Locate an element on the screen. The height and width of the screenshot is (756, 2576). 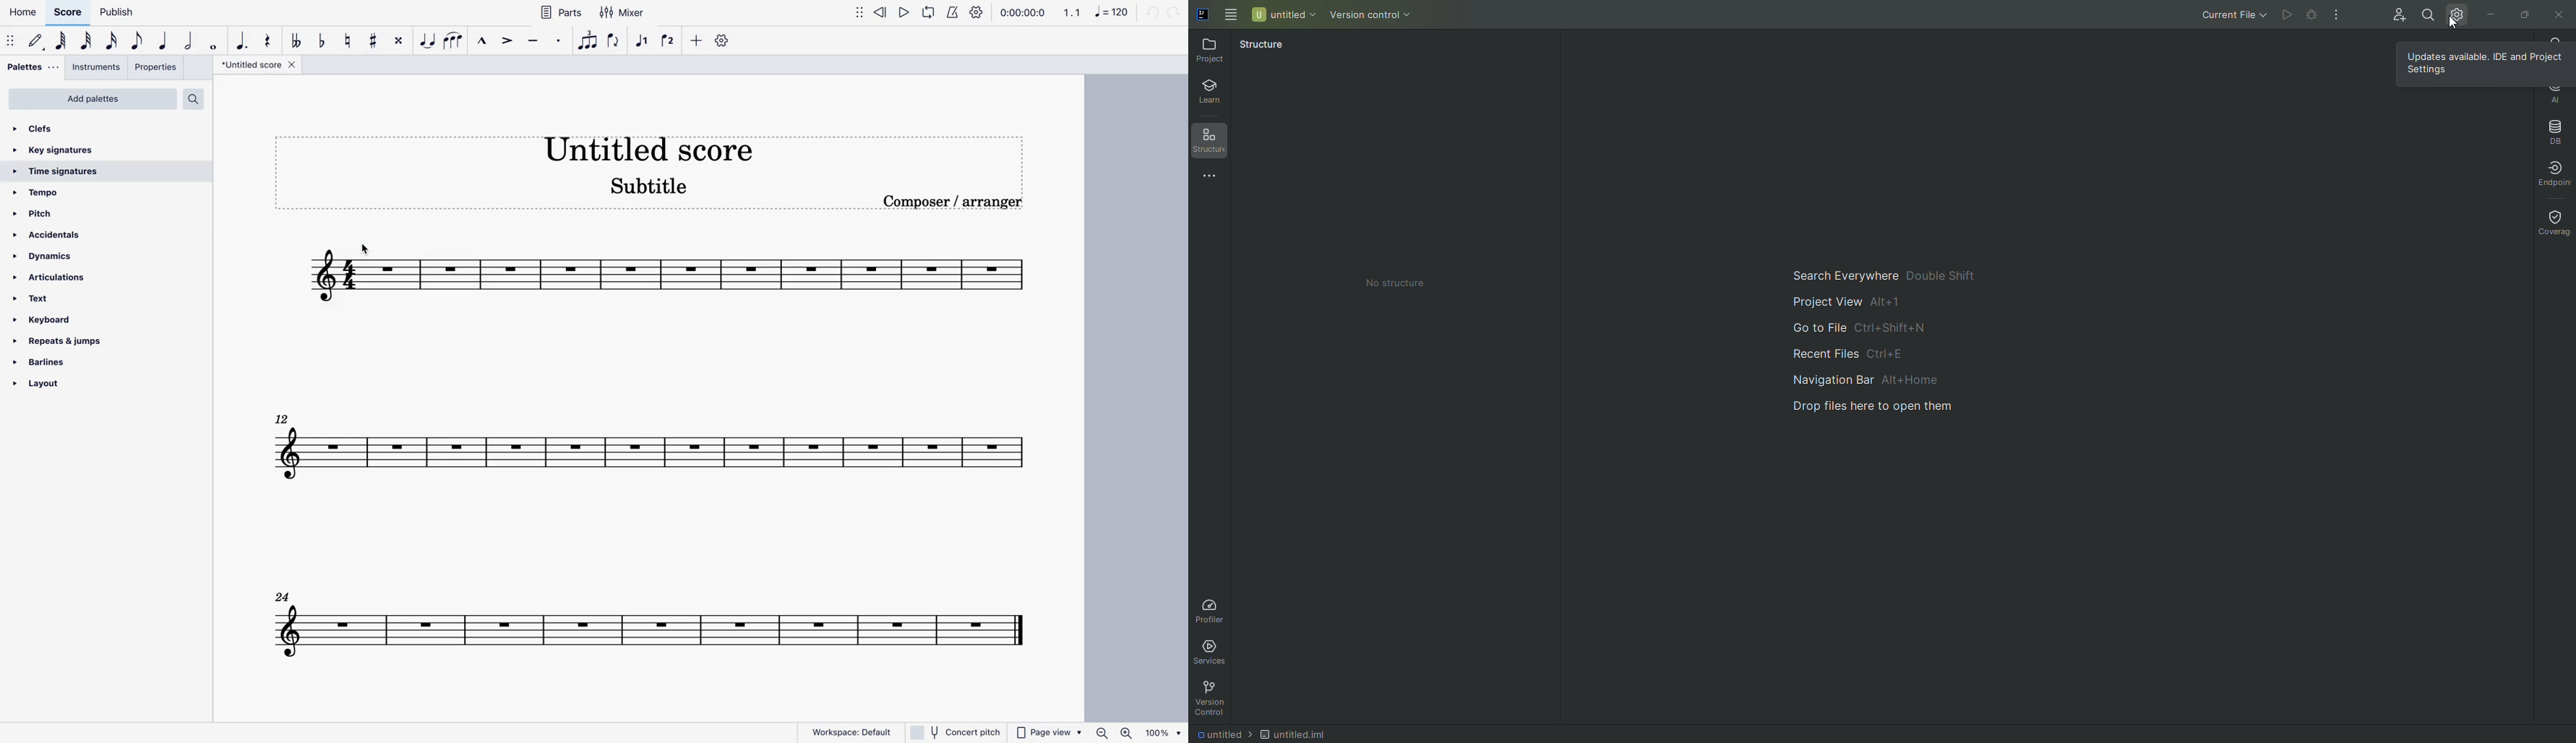
augmentat is located at coordinates (239, 43).